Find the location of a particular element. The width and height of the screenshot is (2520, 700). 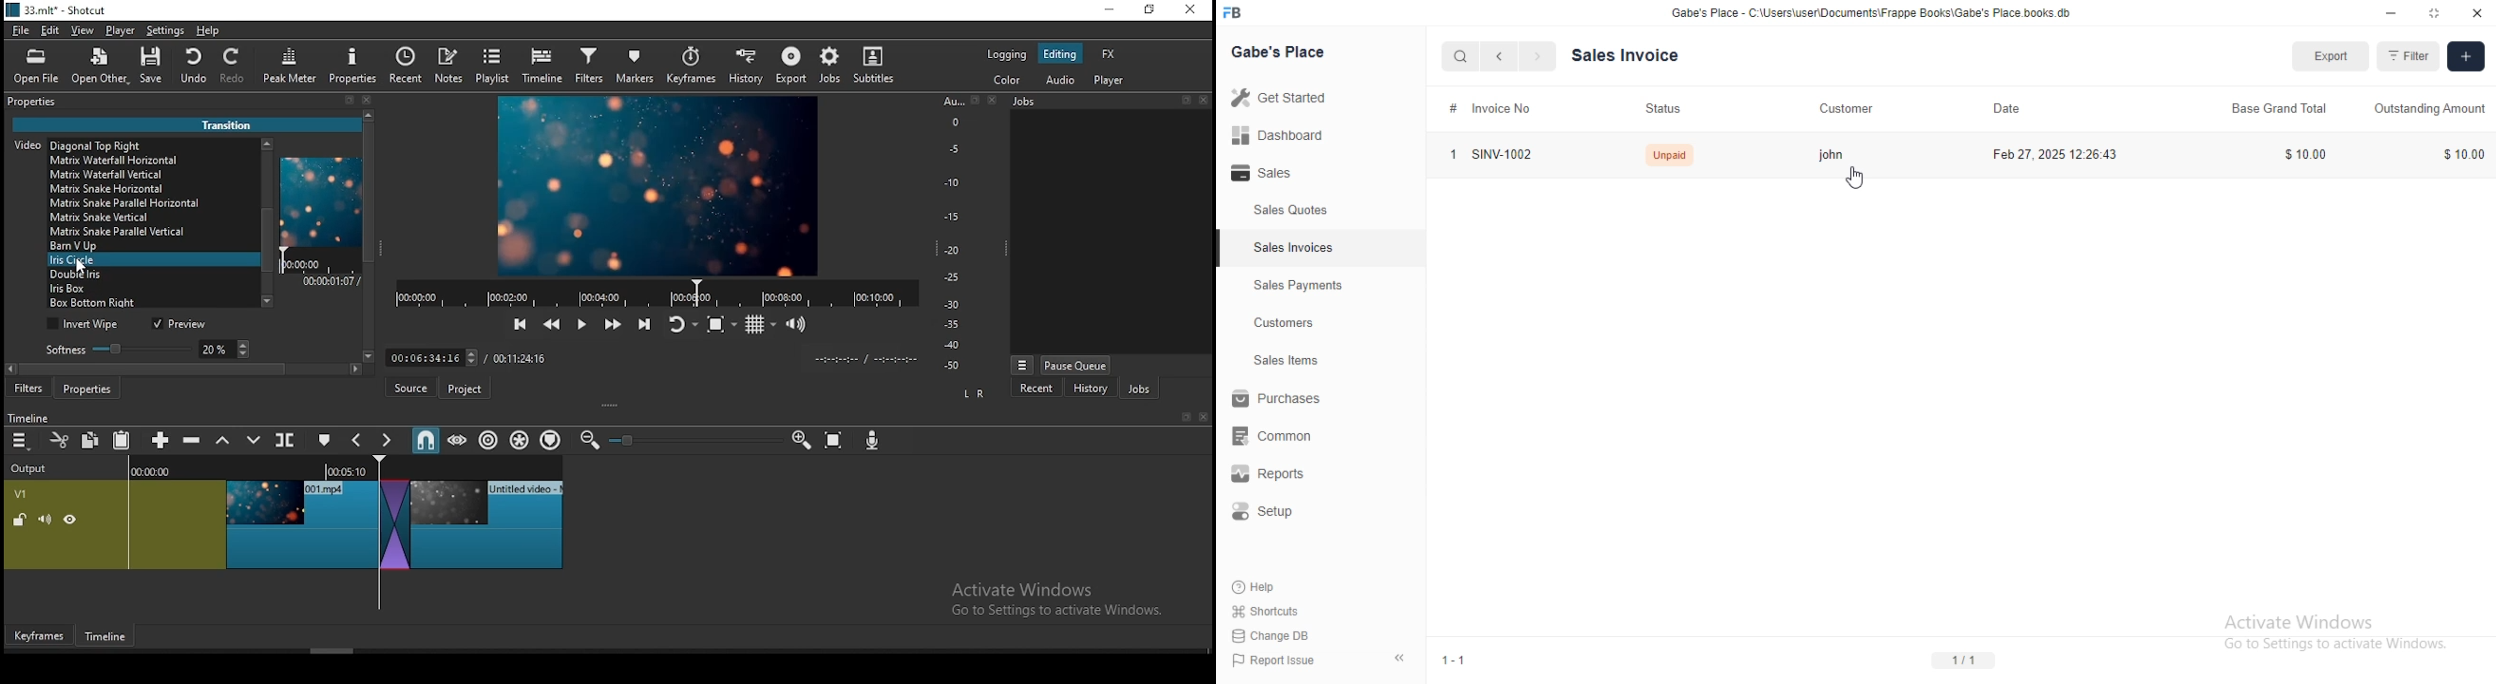

toggle grid display on player is located at coordinates (763, 322).